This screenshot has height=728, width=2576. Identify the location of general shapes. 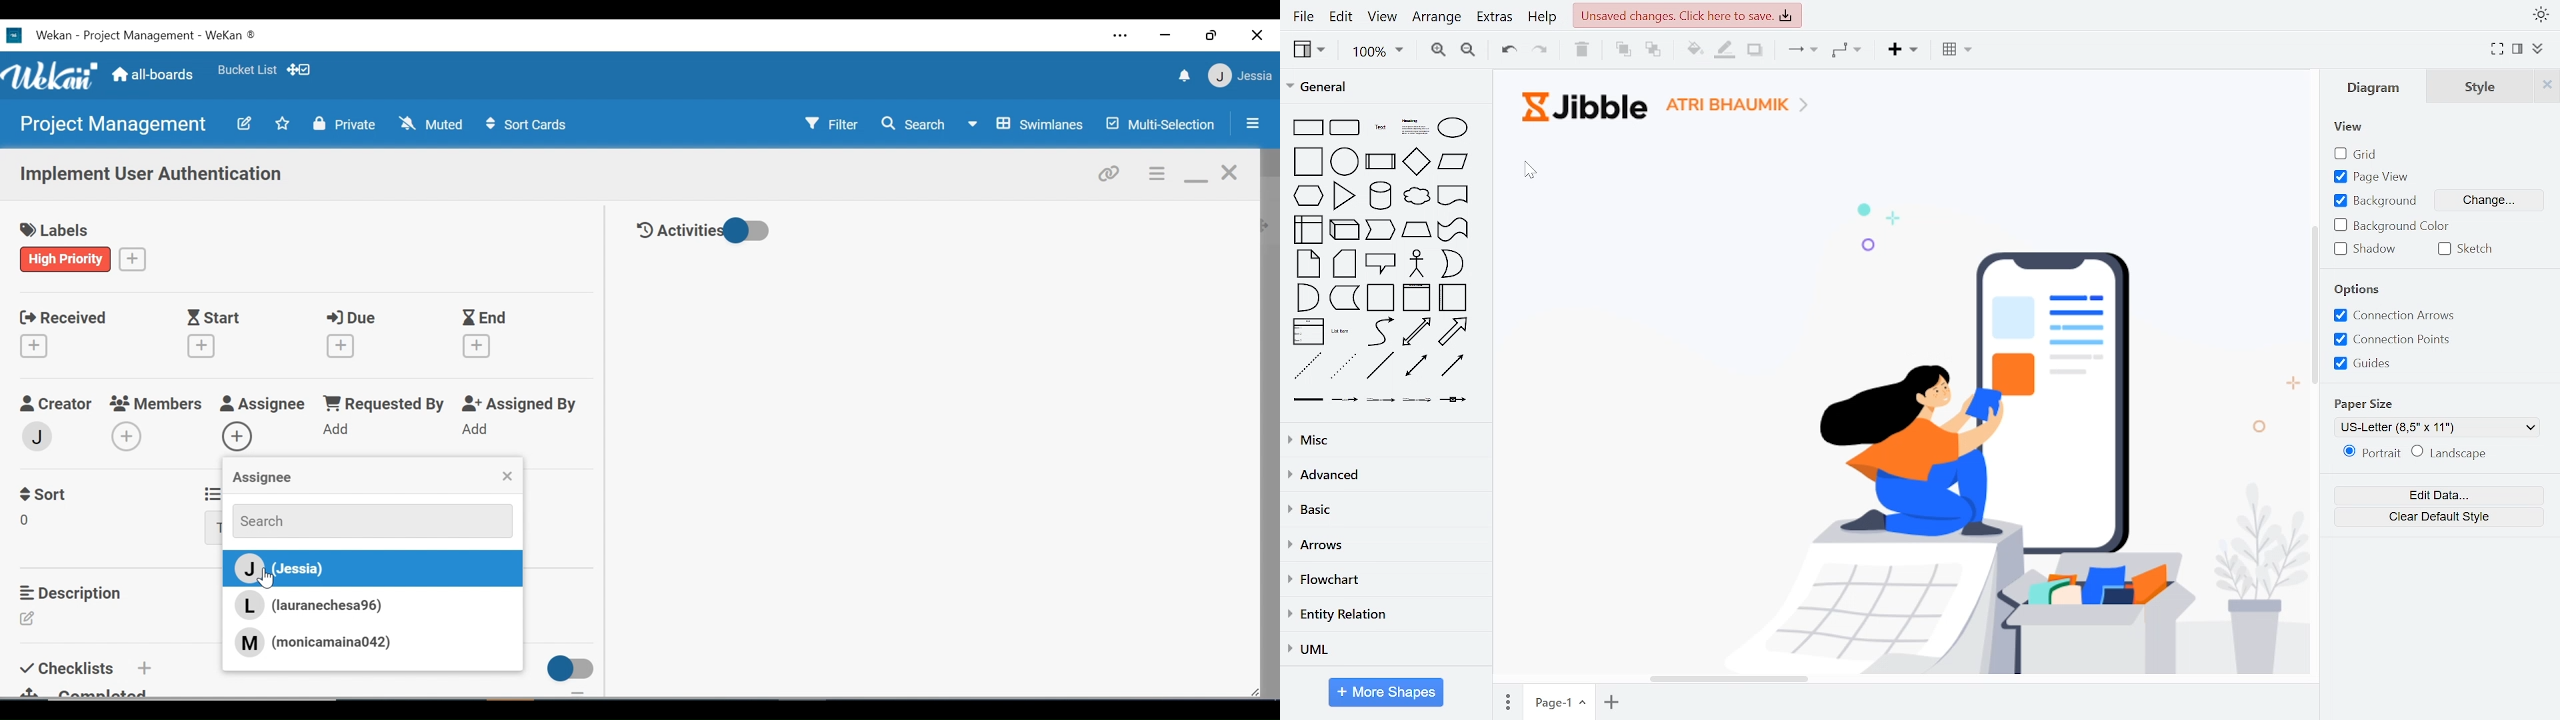
(1452, 332).